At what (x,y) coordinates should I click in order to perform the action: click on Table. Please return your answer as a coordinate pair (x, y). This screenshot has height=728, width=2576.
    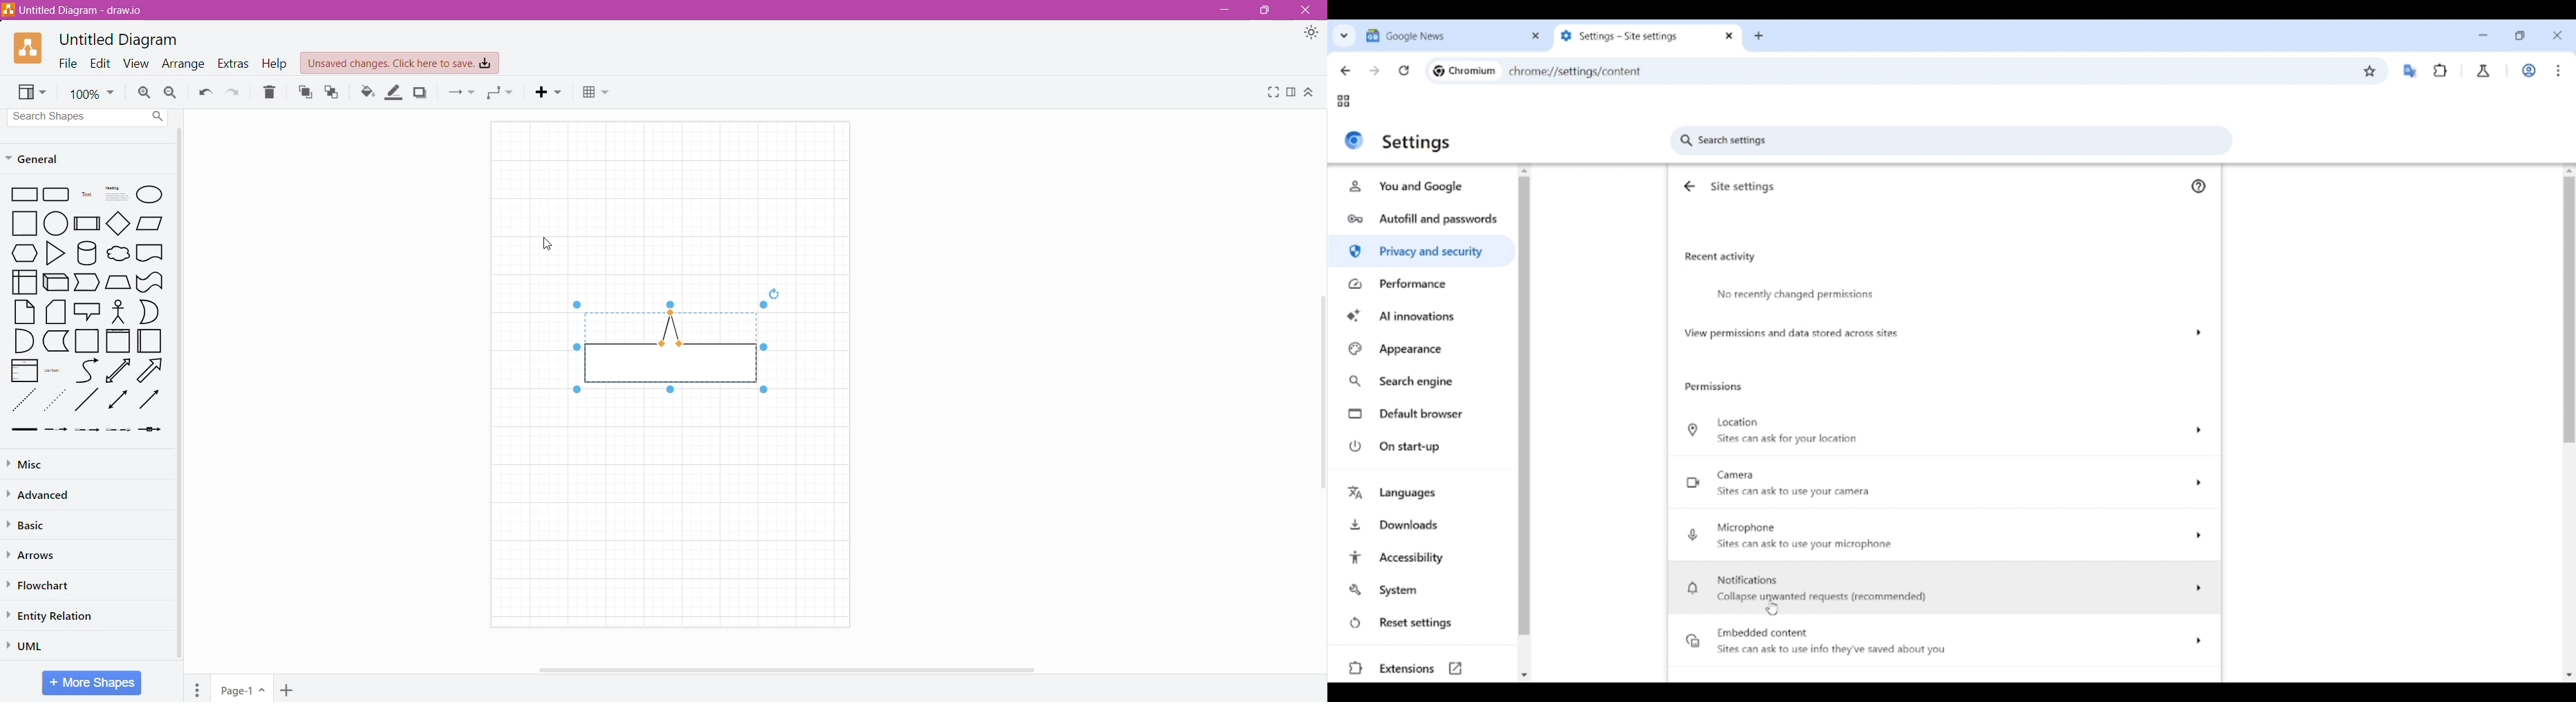
    Looking at the image, I should click on (598, 94).